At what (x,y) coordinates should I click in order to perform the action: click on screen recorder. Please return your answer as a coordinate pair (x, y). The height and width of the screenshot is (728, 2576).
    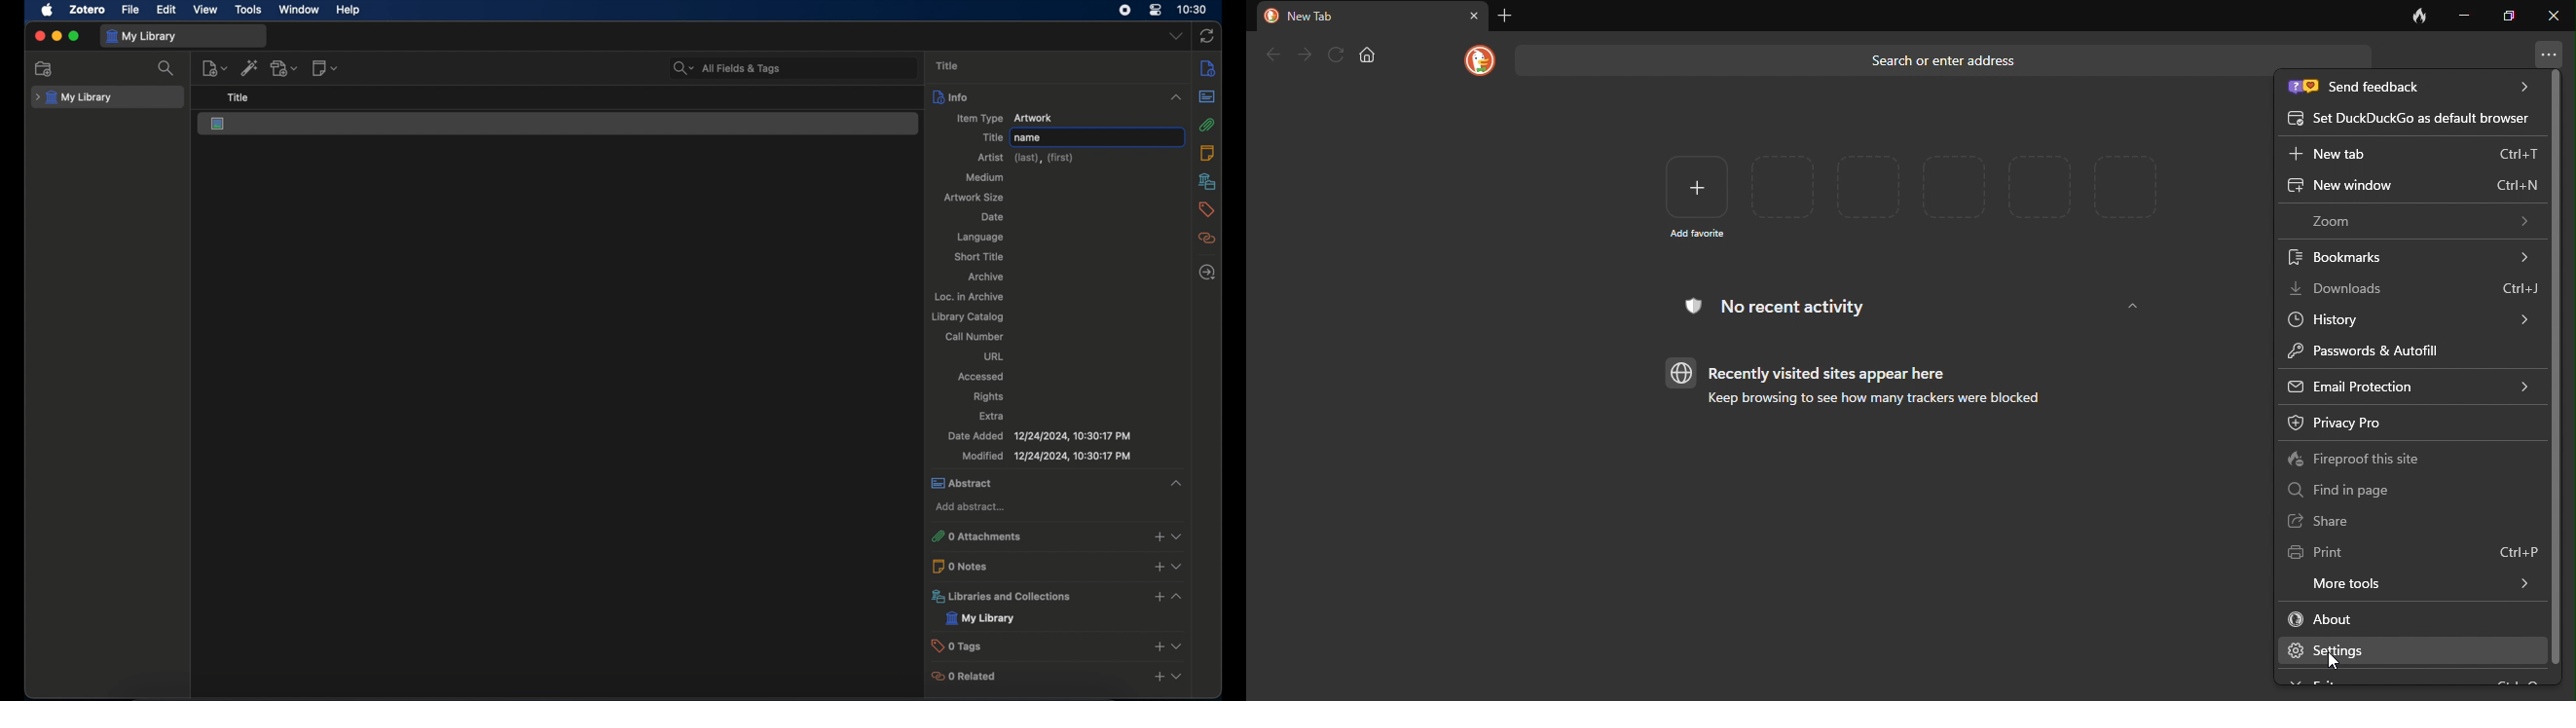
    Looking at the image, I should click on (1125, 10).